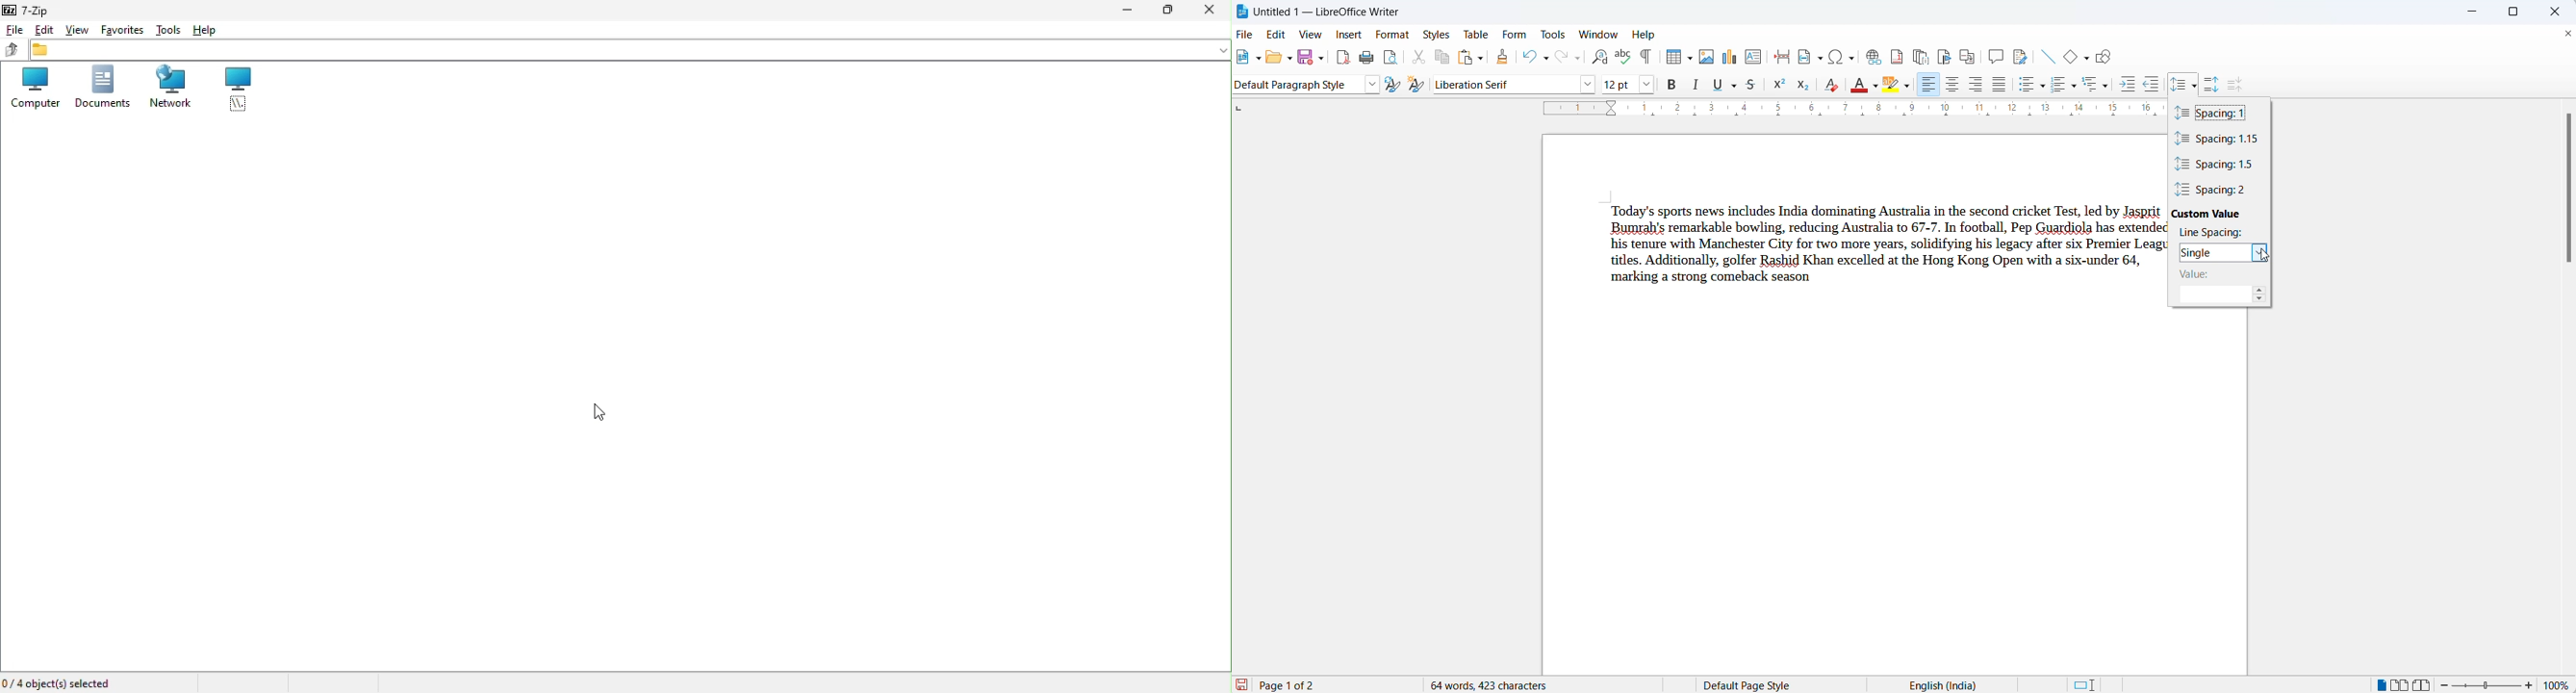  What do you see at coordinates (1332, 9) in the screenshot?
I see `file title` at bounding box center [1332, 9].